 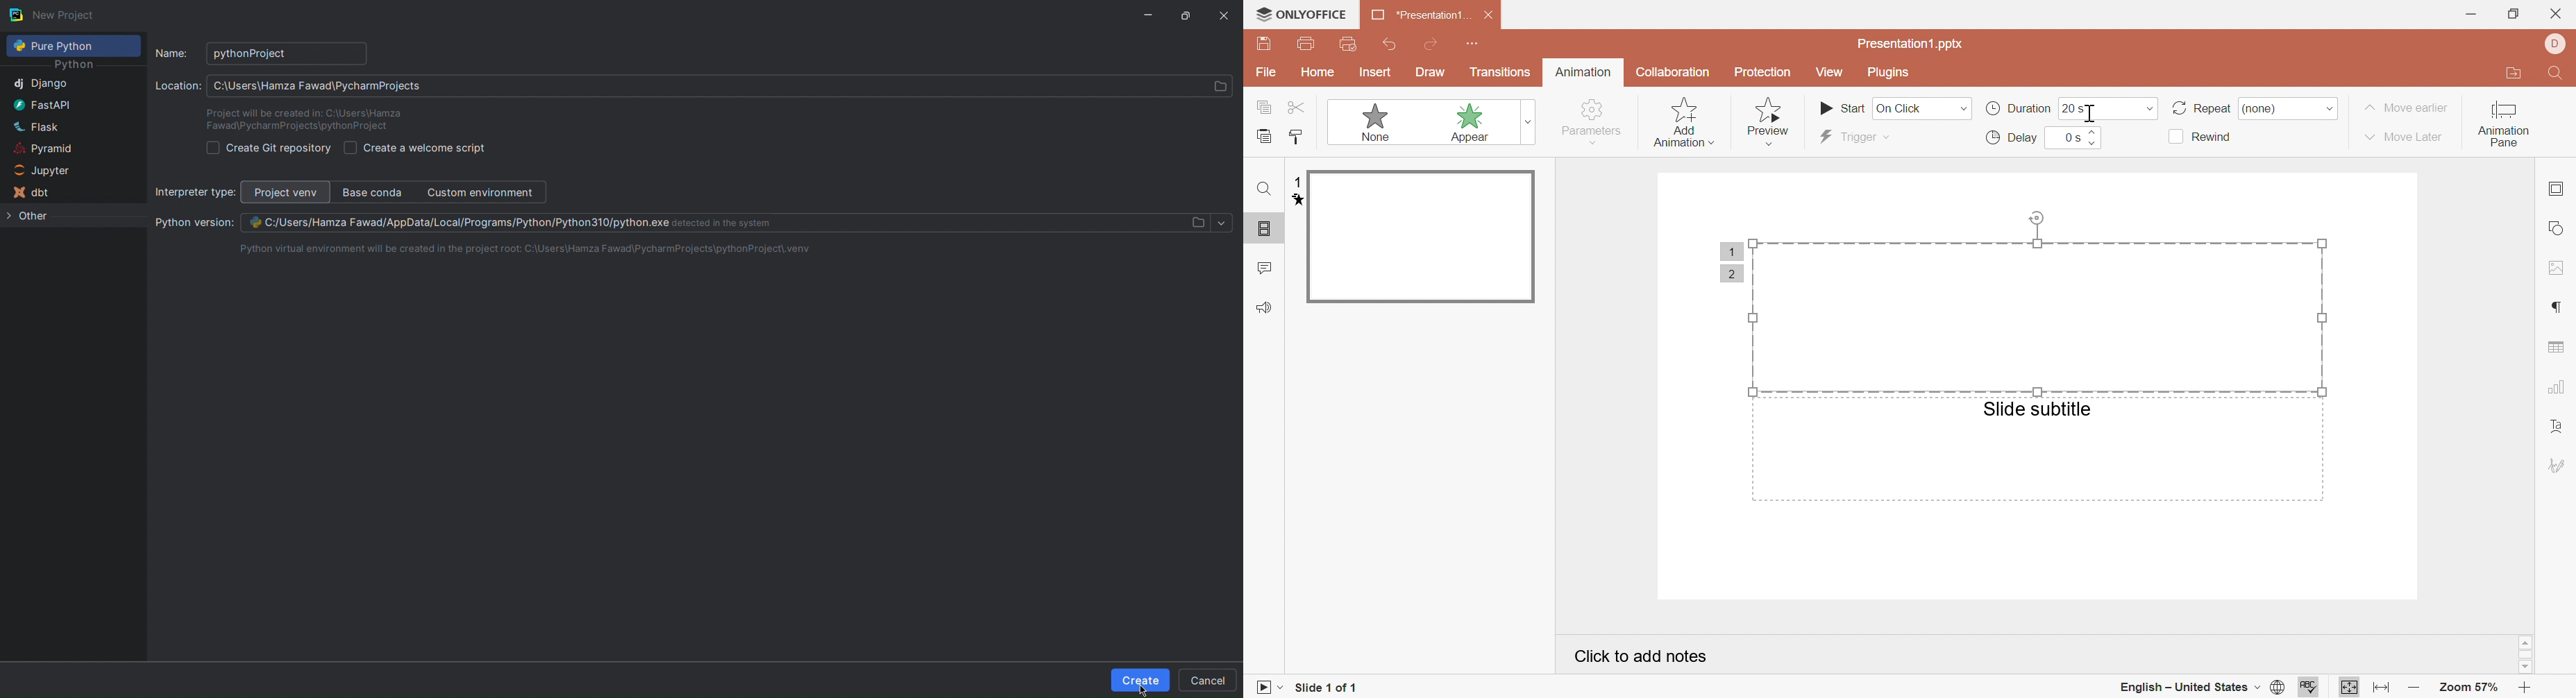 I want to click on on click, so click(x=1921, y=108).